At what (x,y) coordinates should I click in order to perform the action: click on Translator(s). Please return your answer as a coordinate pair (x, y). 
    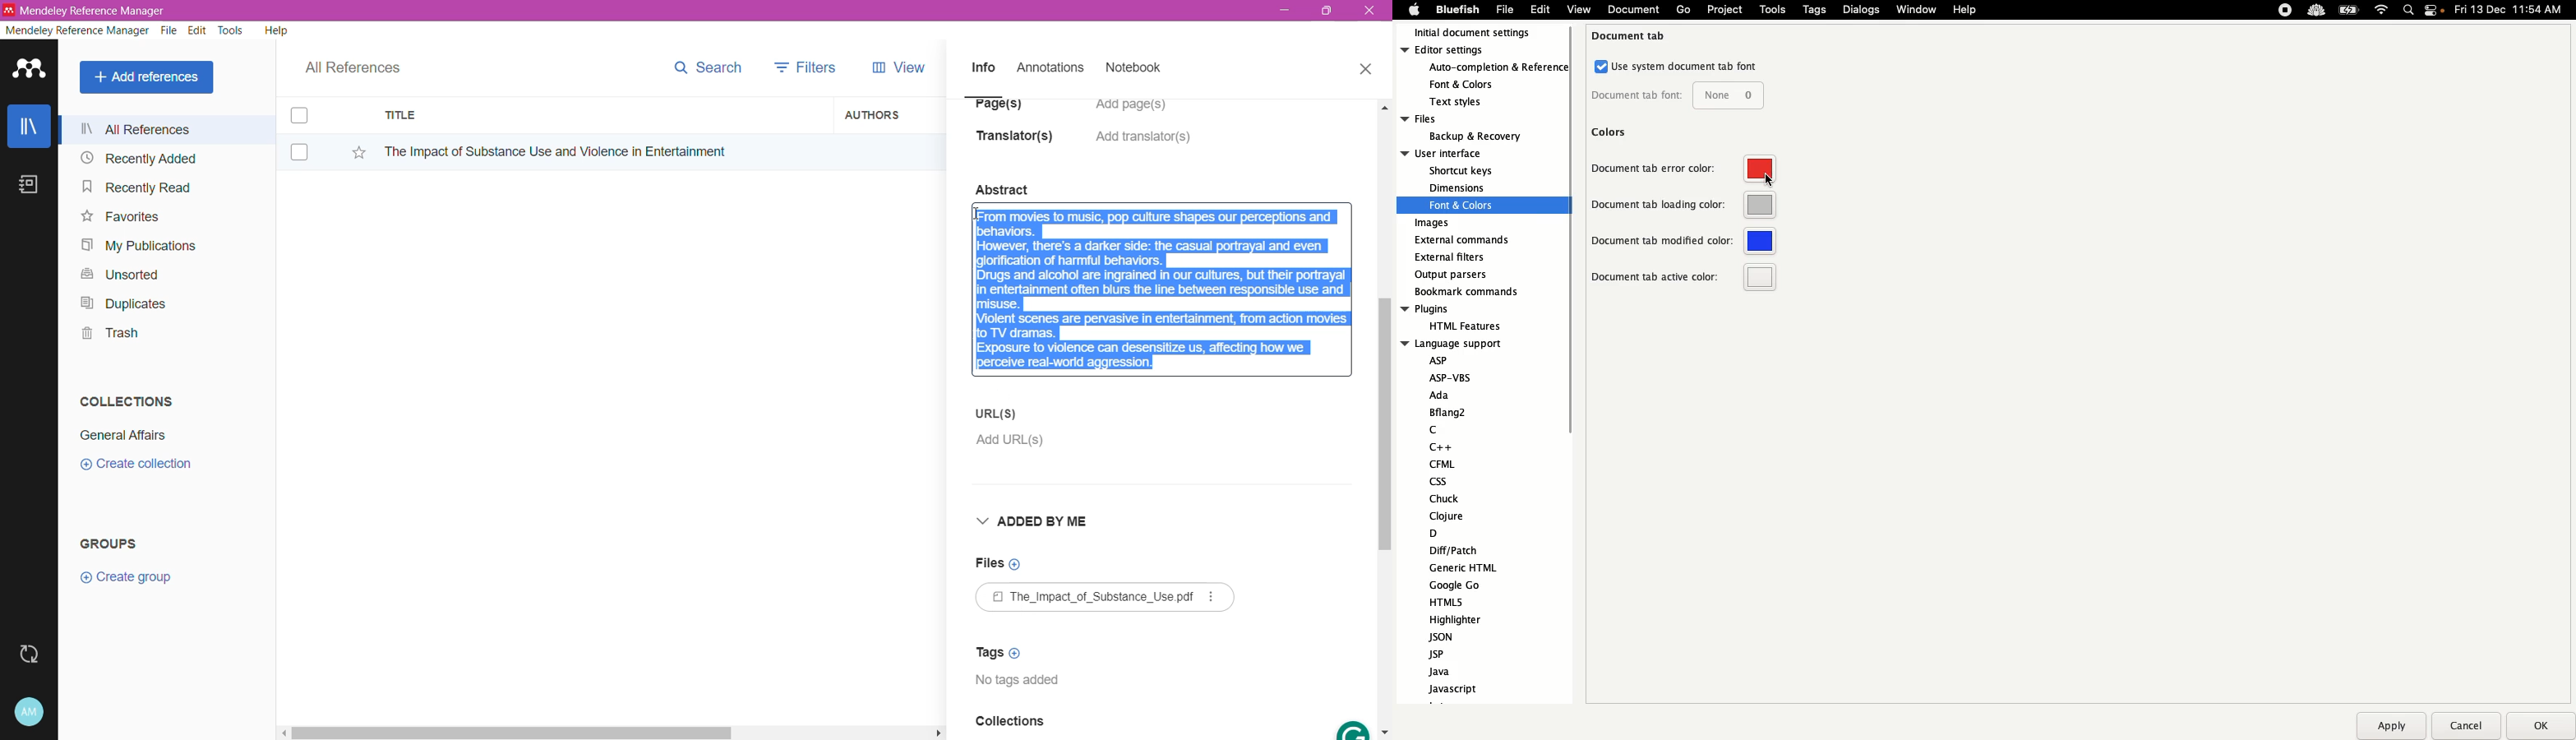
    Looking at the image, I should click on (1019, 143).